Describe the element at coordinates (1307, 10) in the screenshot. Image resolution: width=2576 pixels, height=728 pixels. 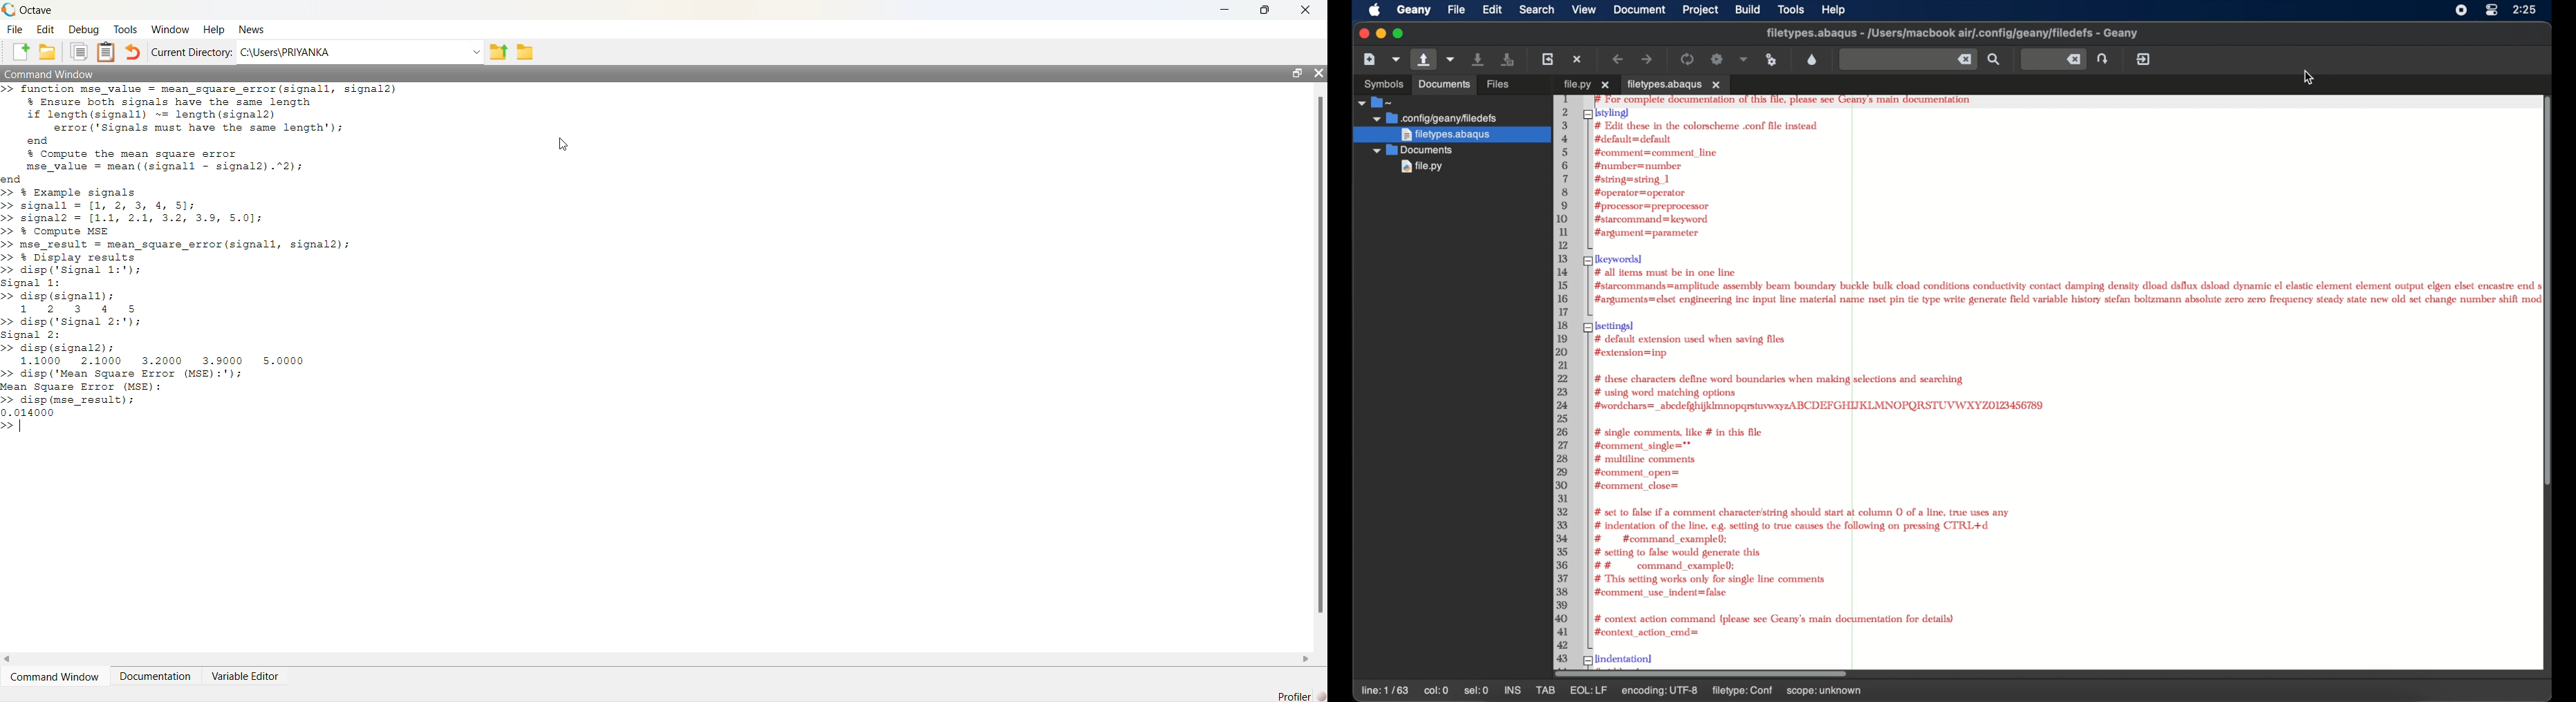
I see `close` at that location.